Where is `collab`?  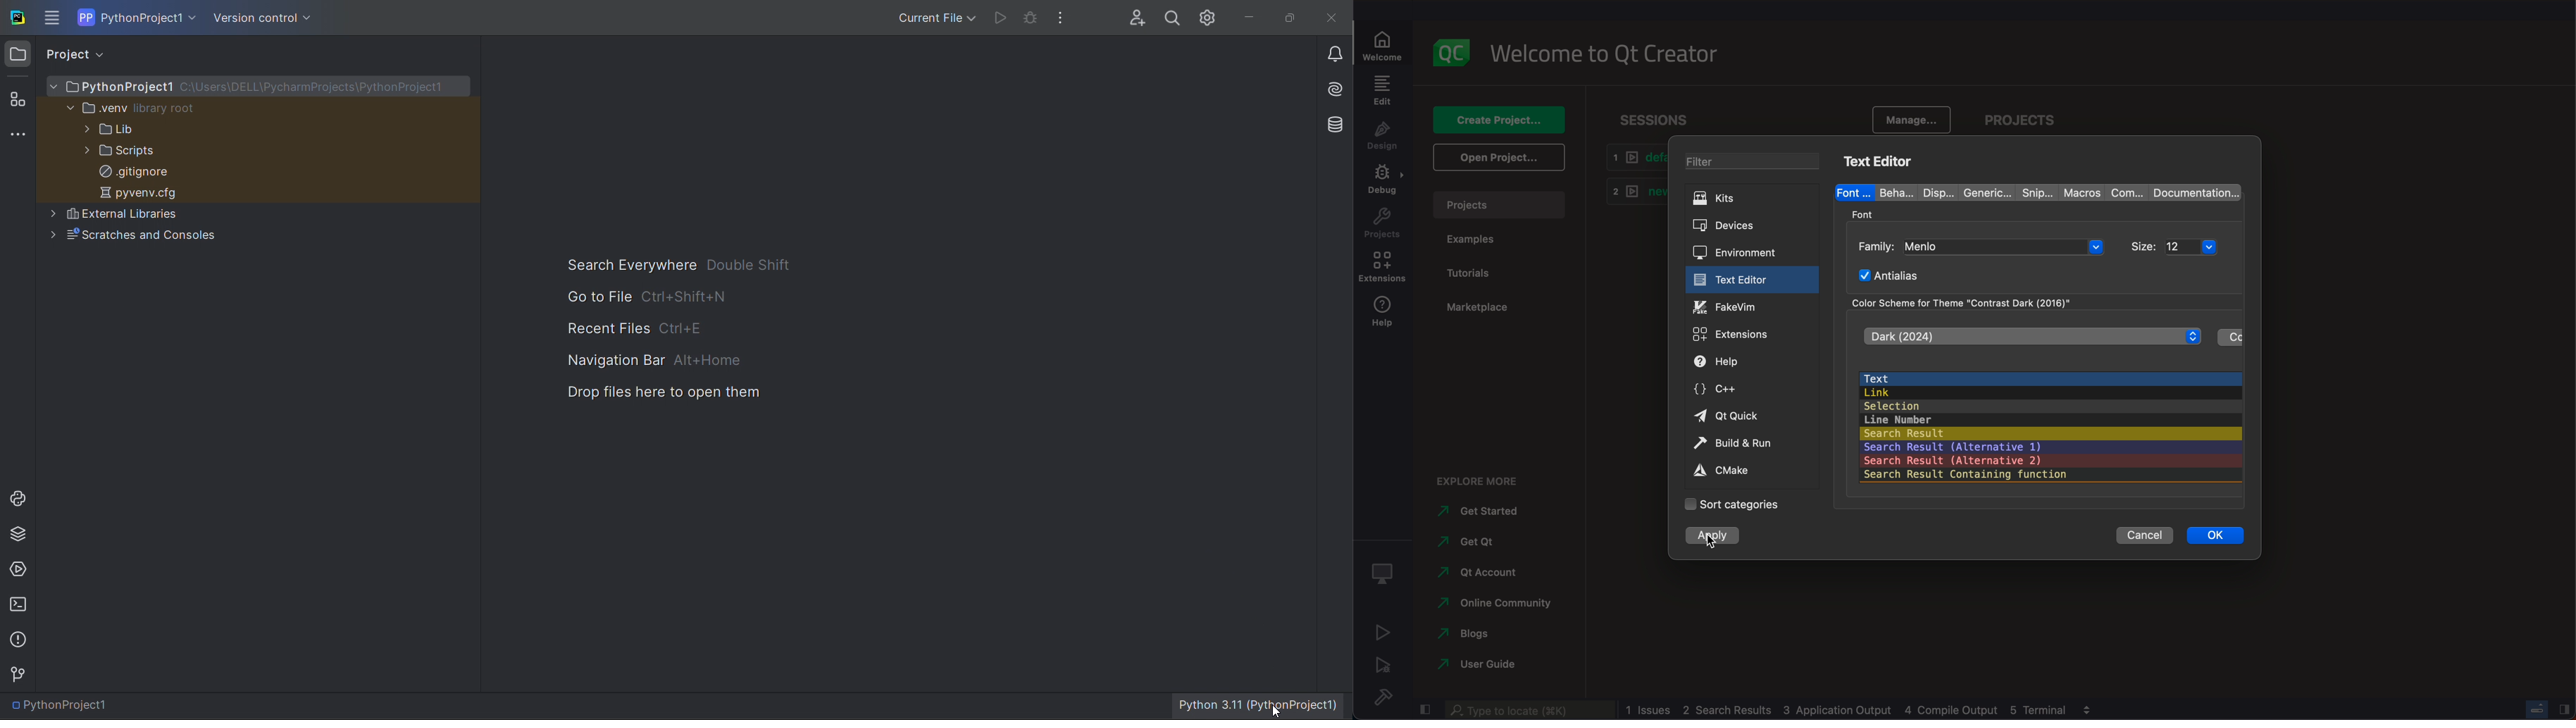 collab is located at coordinates (1131, 14).